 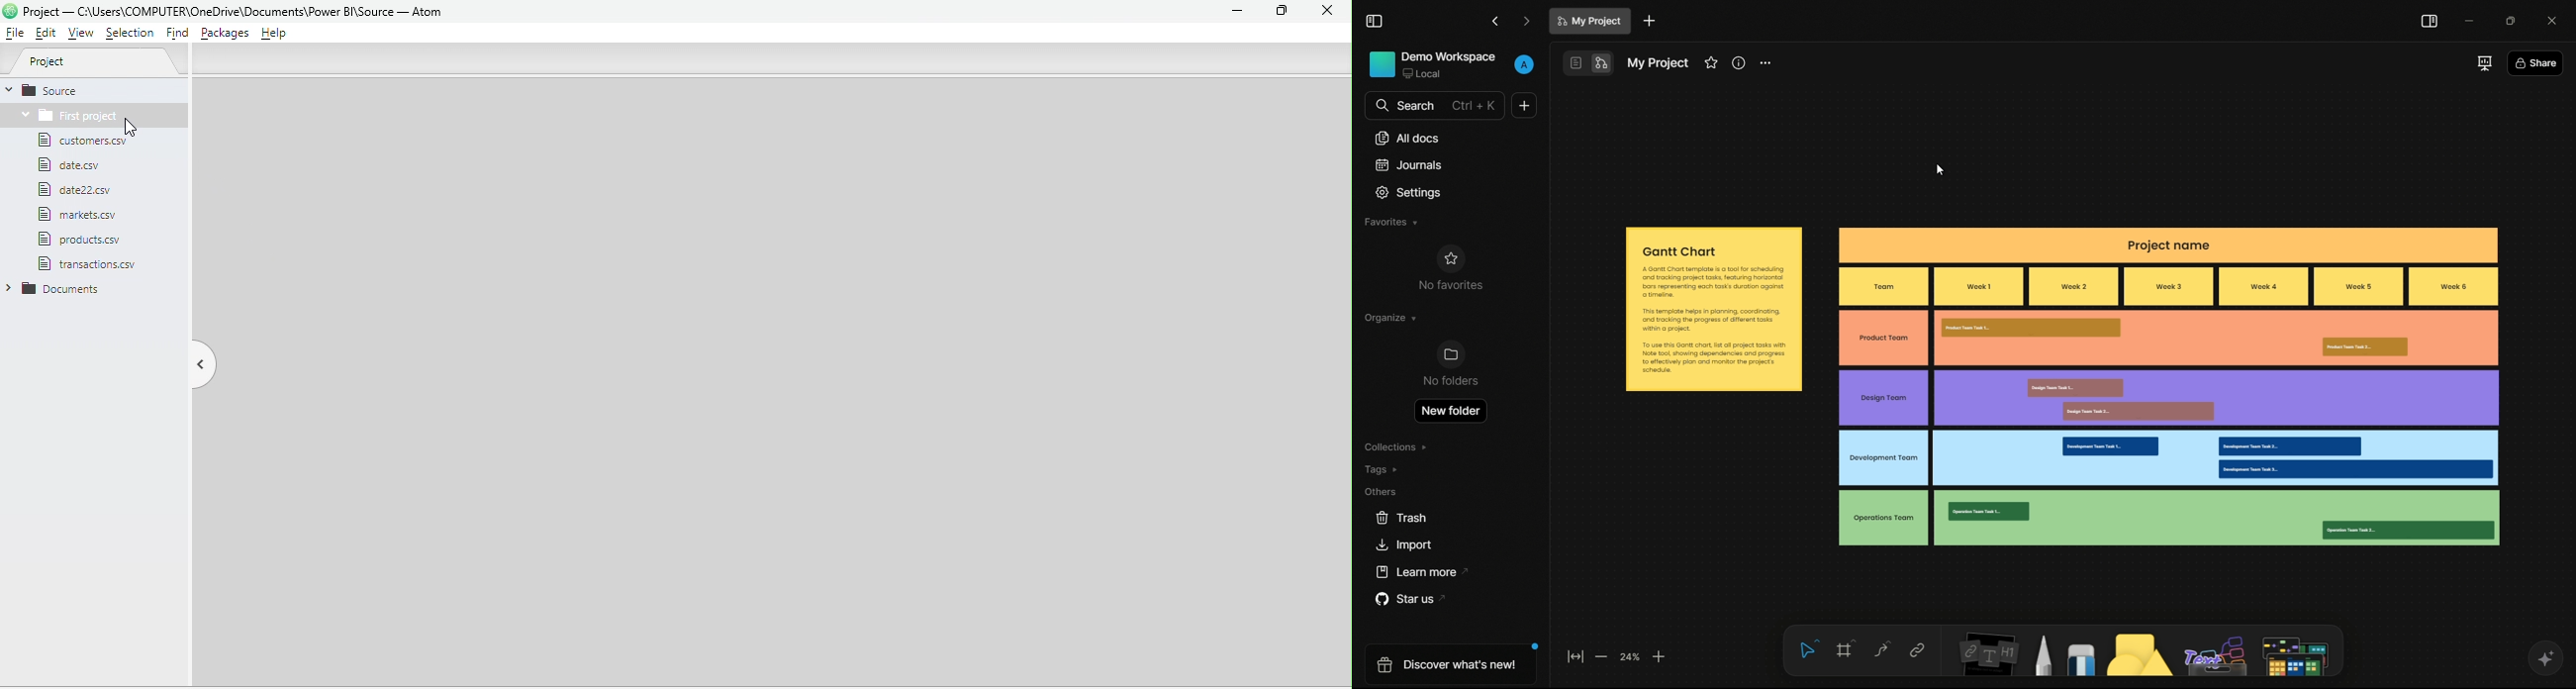 What do you see at coordinates (75, 214) in the screenshot?
I see `File` at bounding box center [75, 214].